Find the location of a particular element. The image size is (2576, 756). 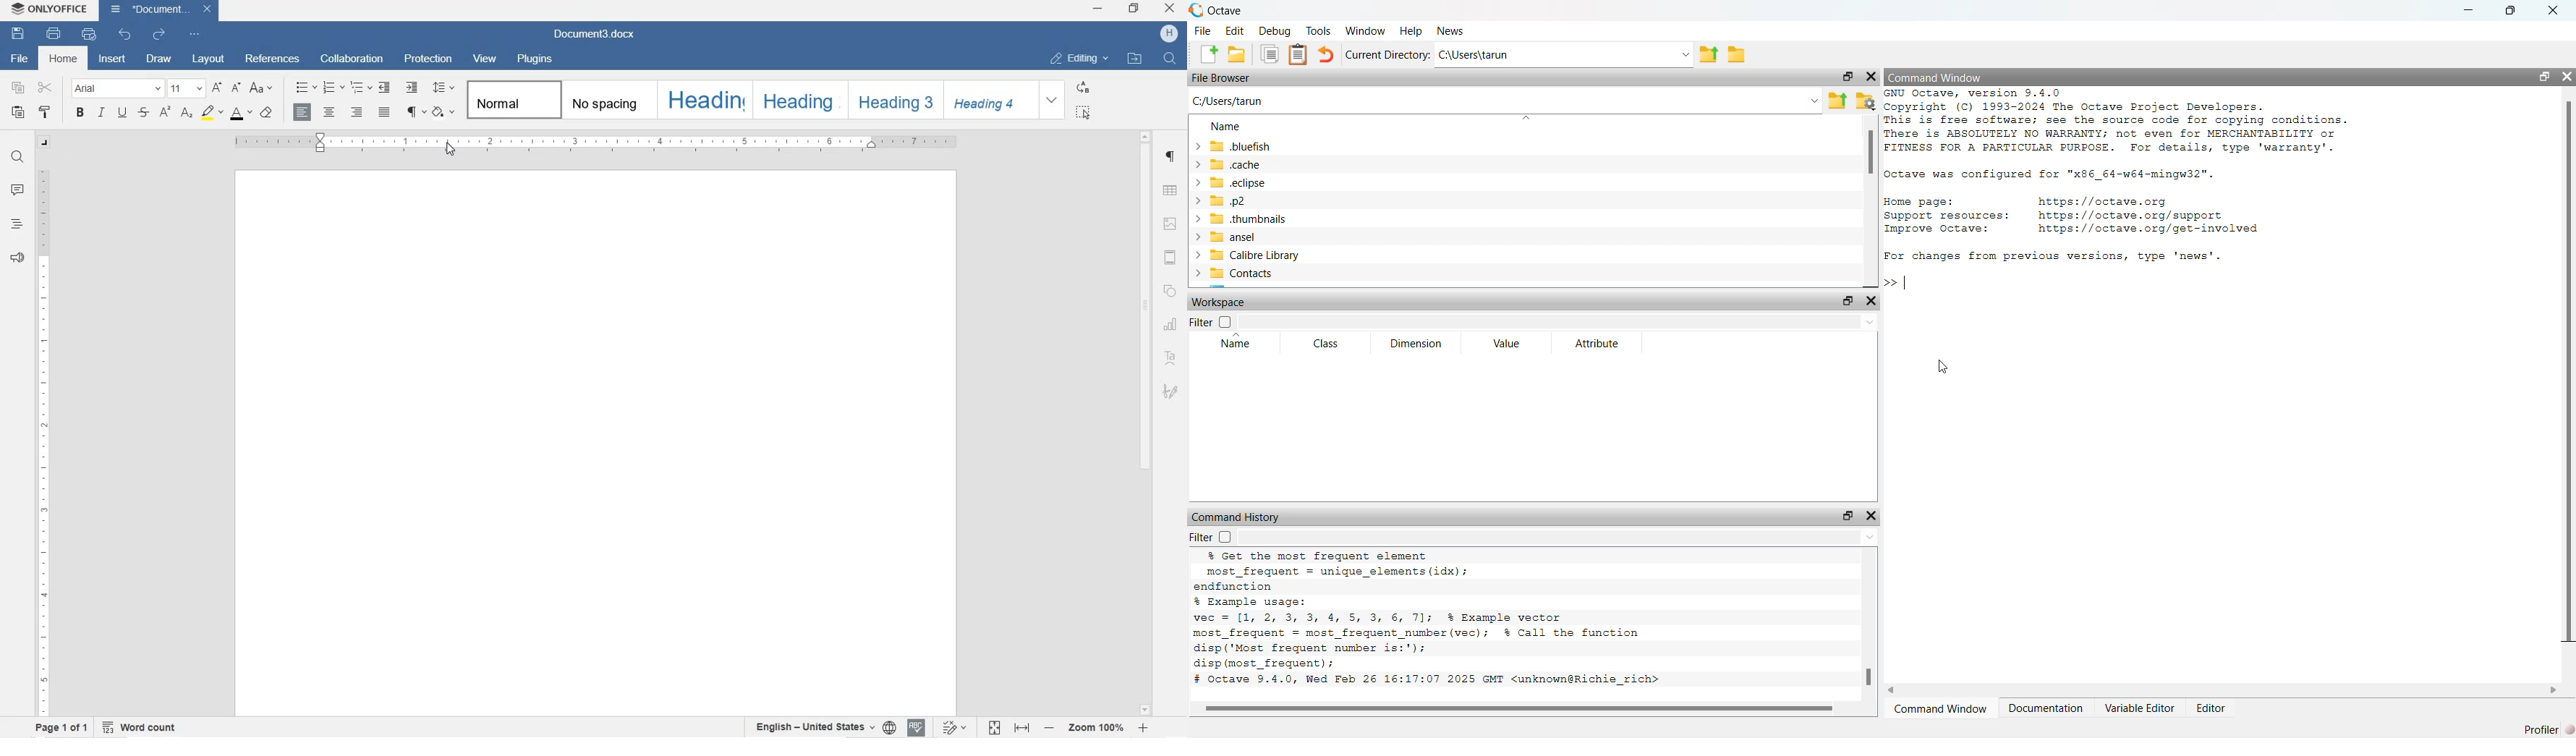

News is located at coordinates (1450, 30).